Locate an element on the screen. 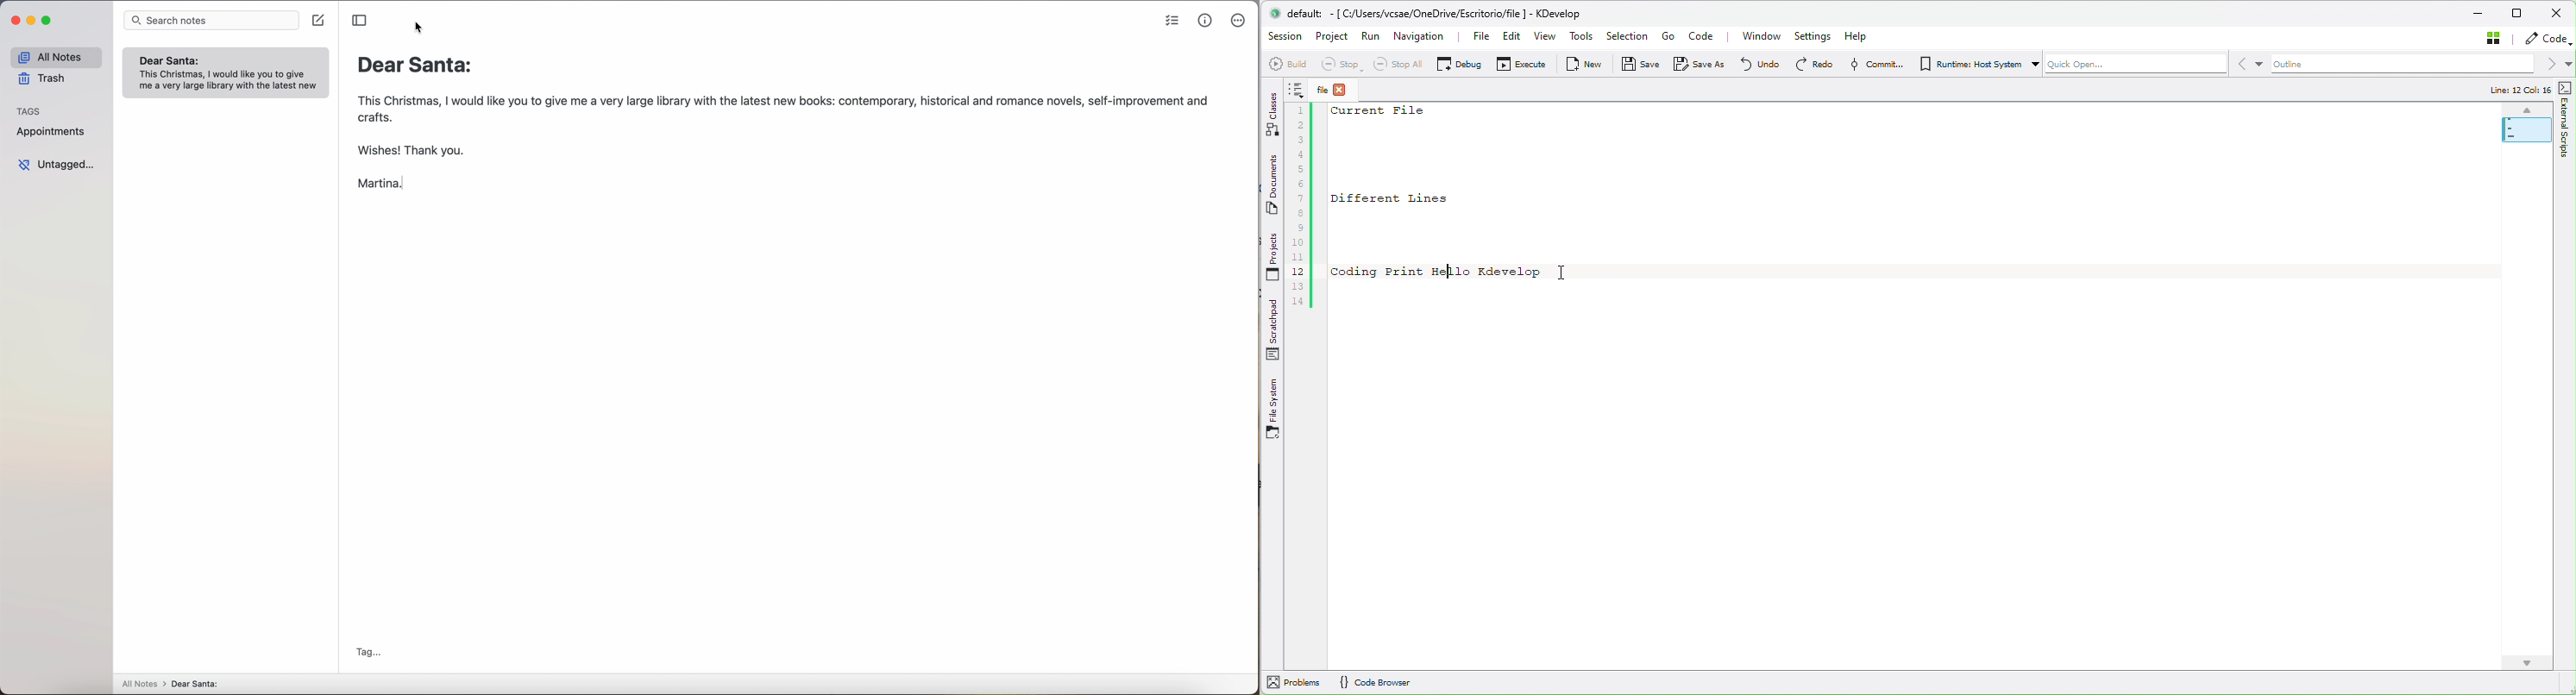  trash is located at coordinates (47, 78).